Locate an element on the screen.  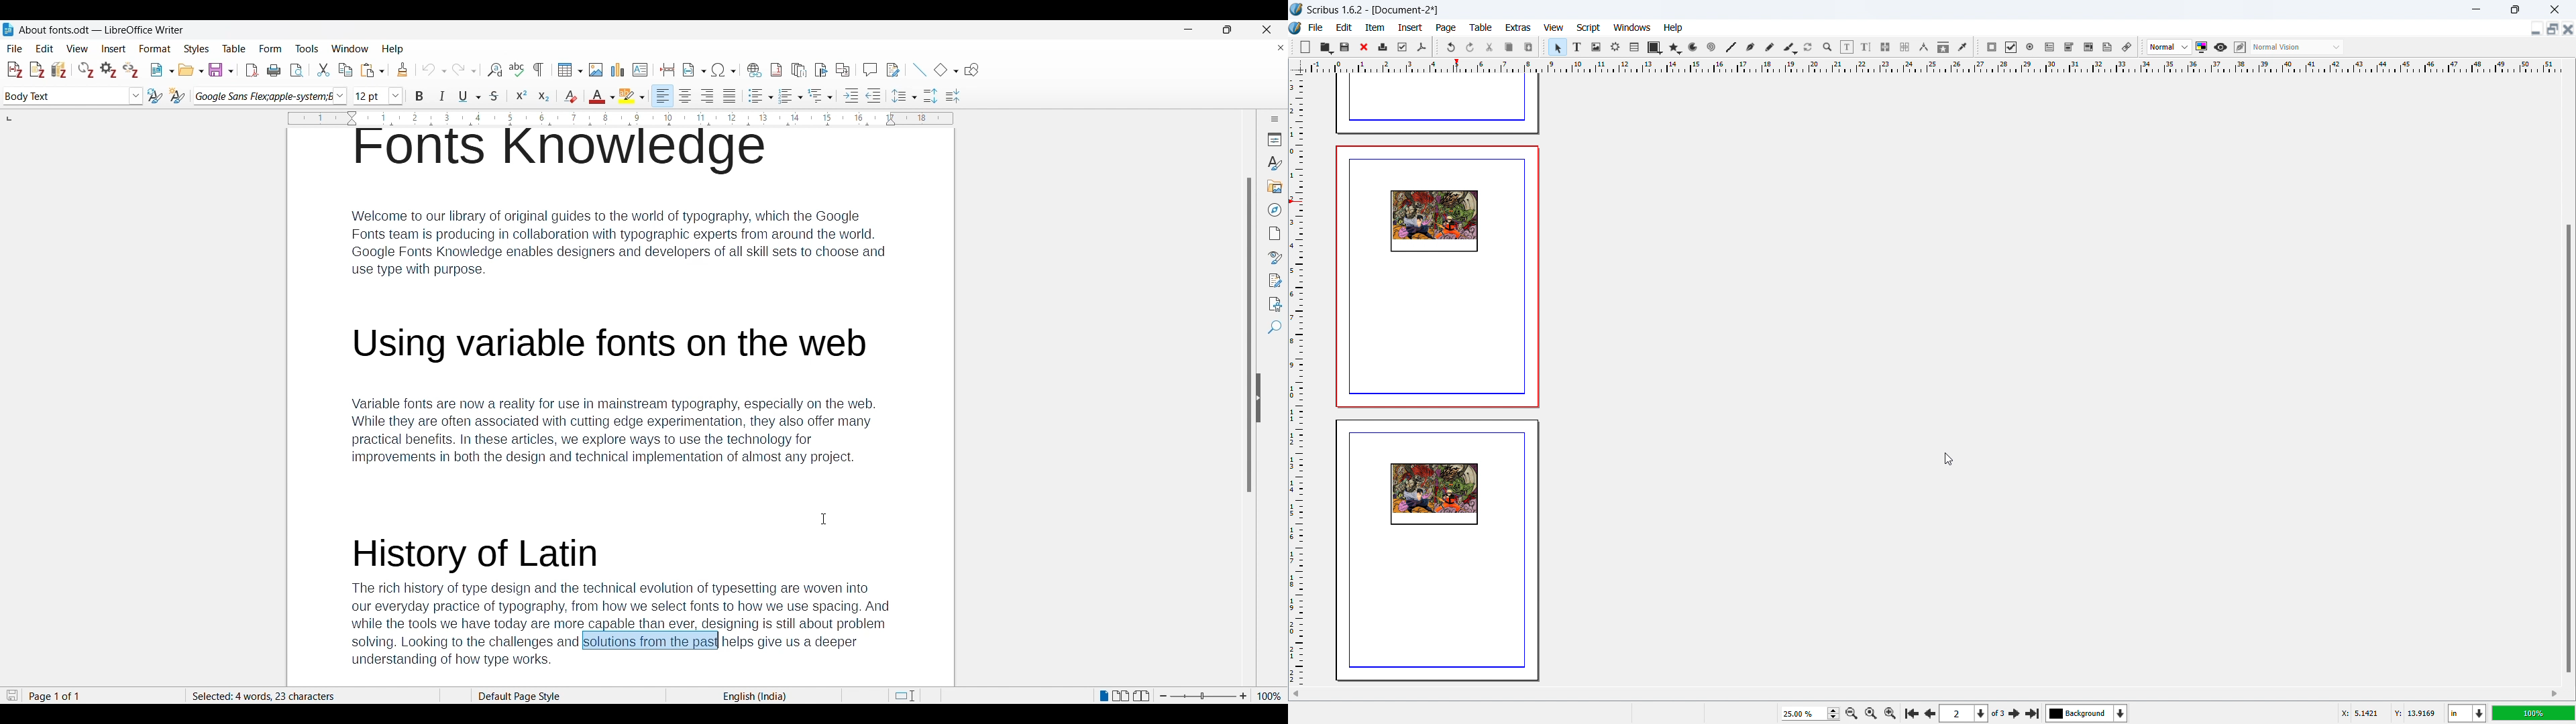
Enter current paragraph style is located at coordinates (64, 96).